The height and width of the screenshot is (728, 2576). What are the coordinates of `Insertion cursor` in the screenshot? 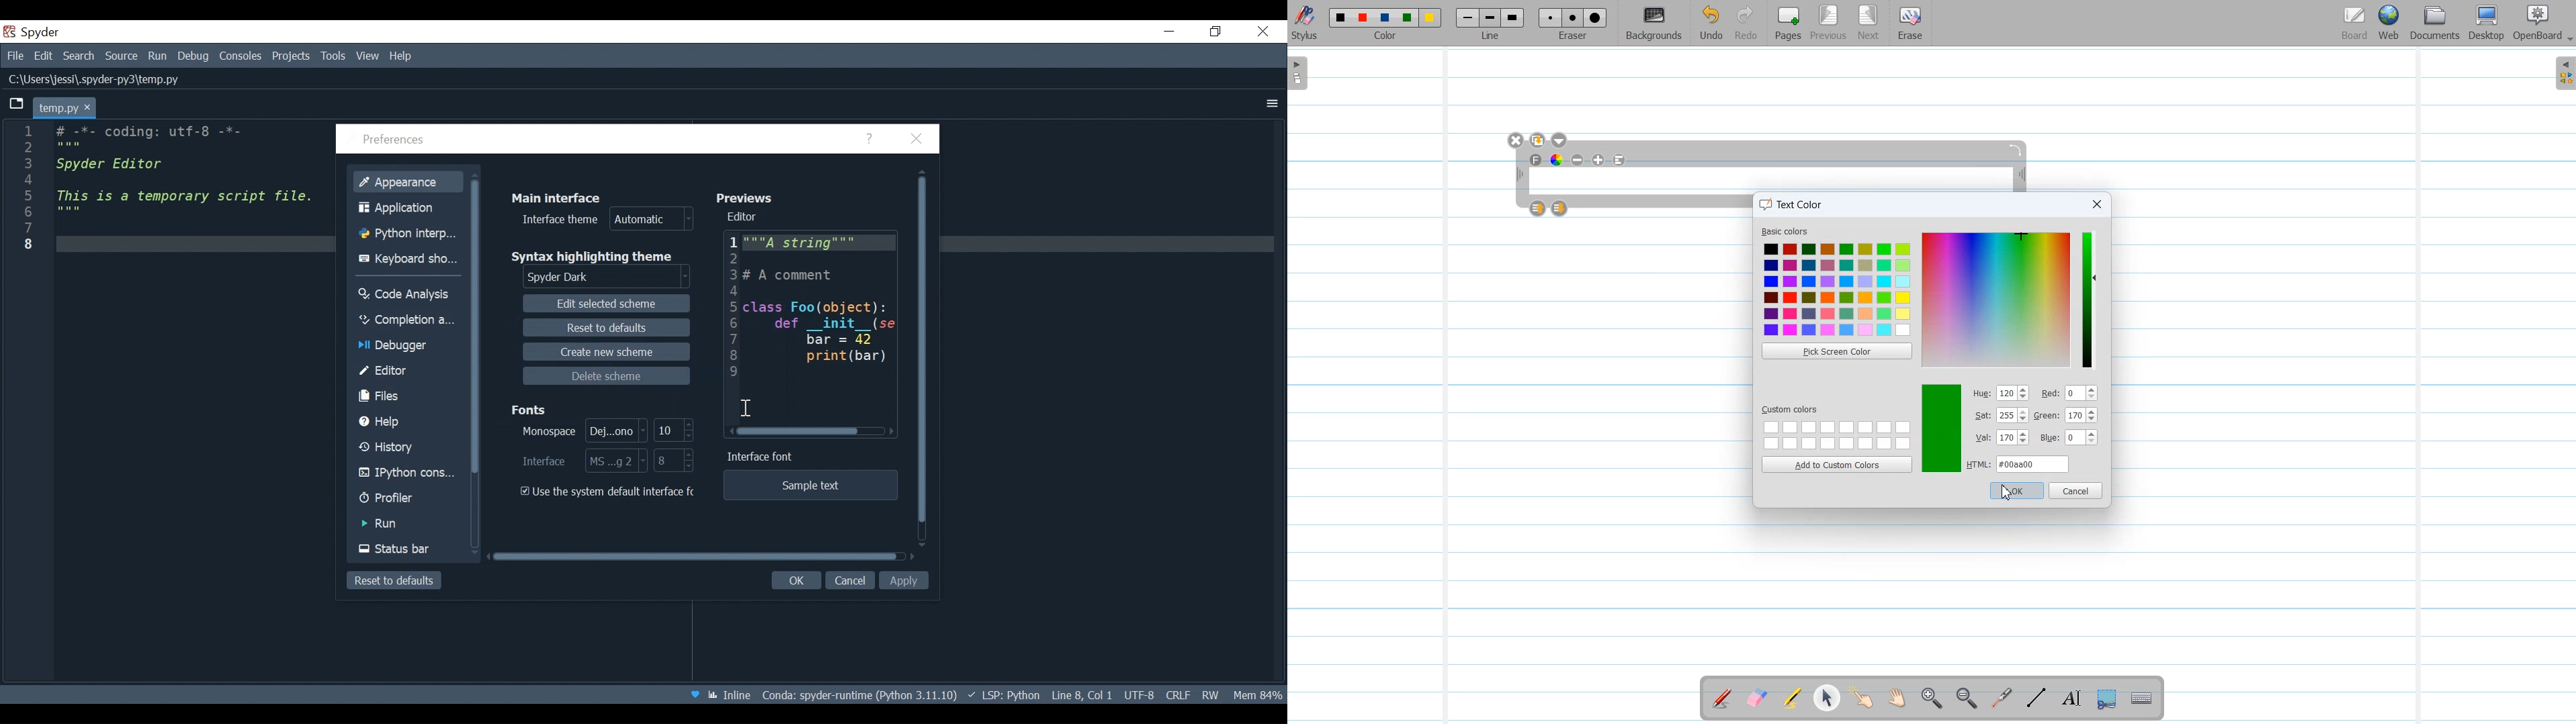 It's located at (746, 410).